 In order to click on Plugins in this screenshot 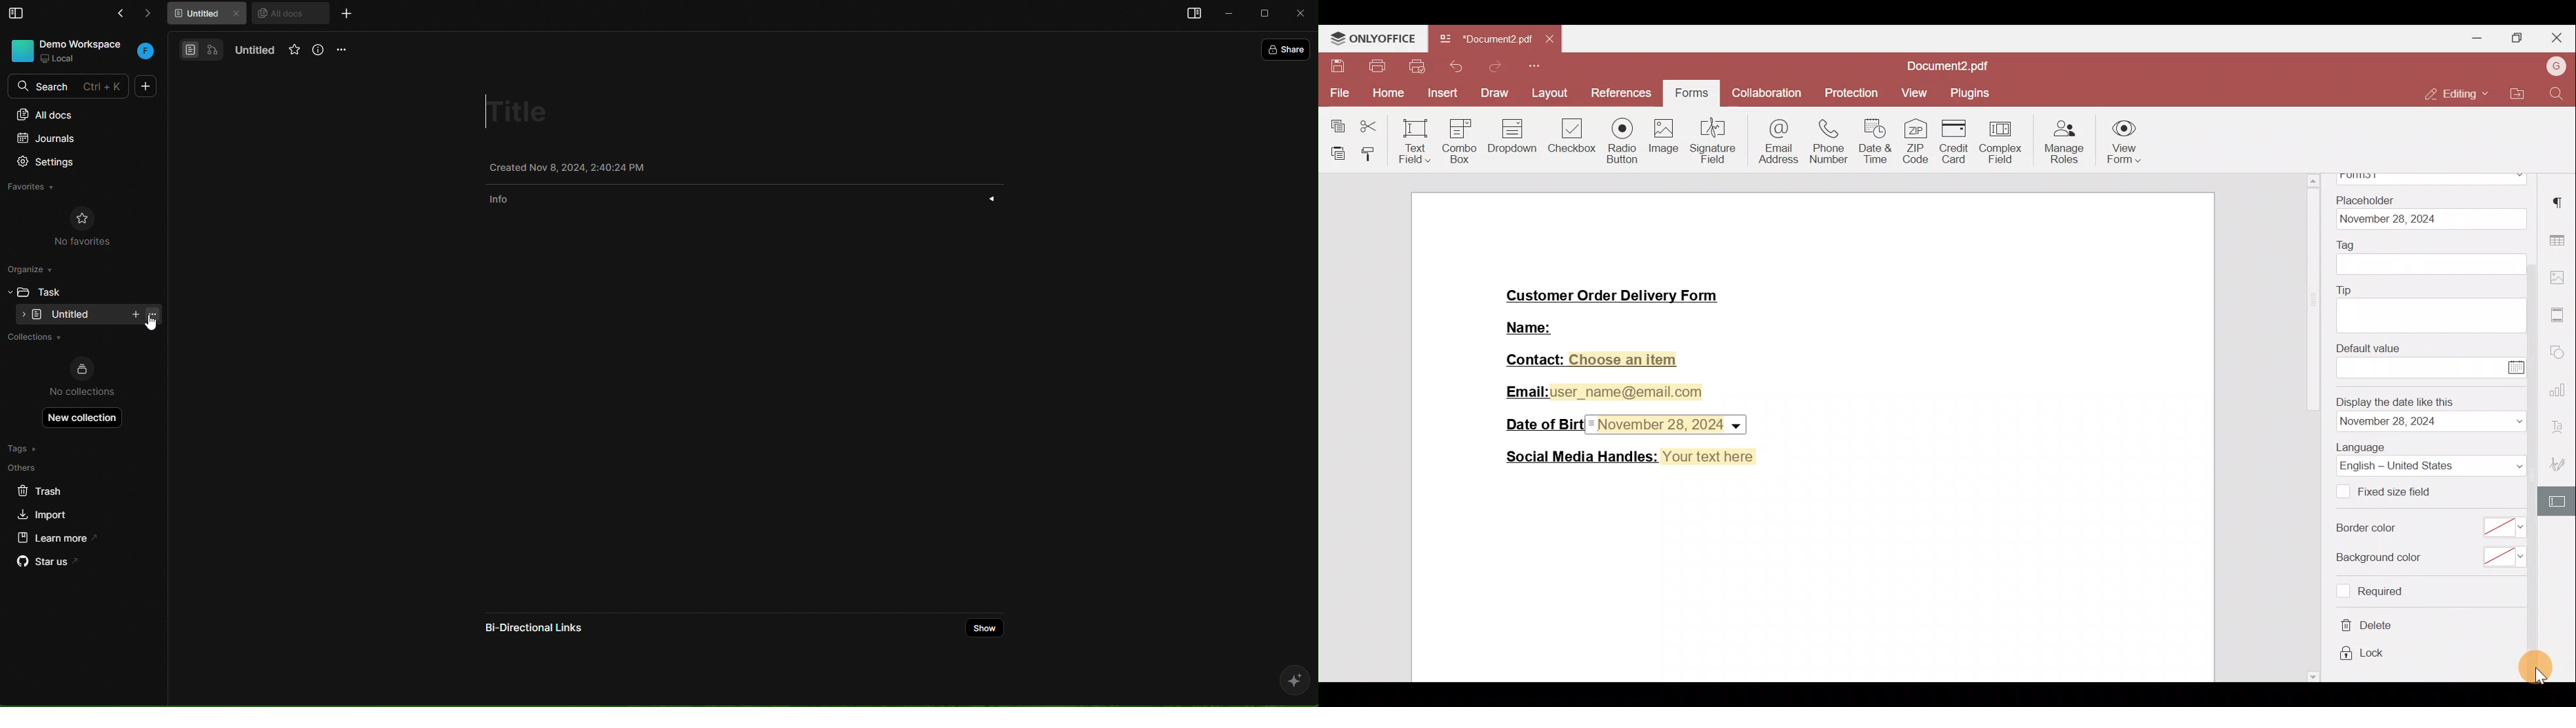, I will do `click(1975, 92)`.